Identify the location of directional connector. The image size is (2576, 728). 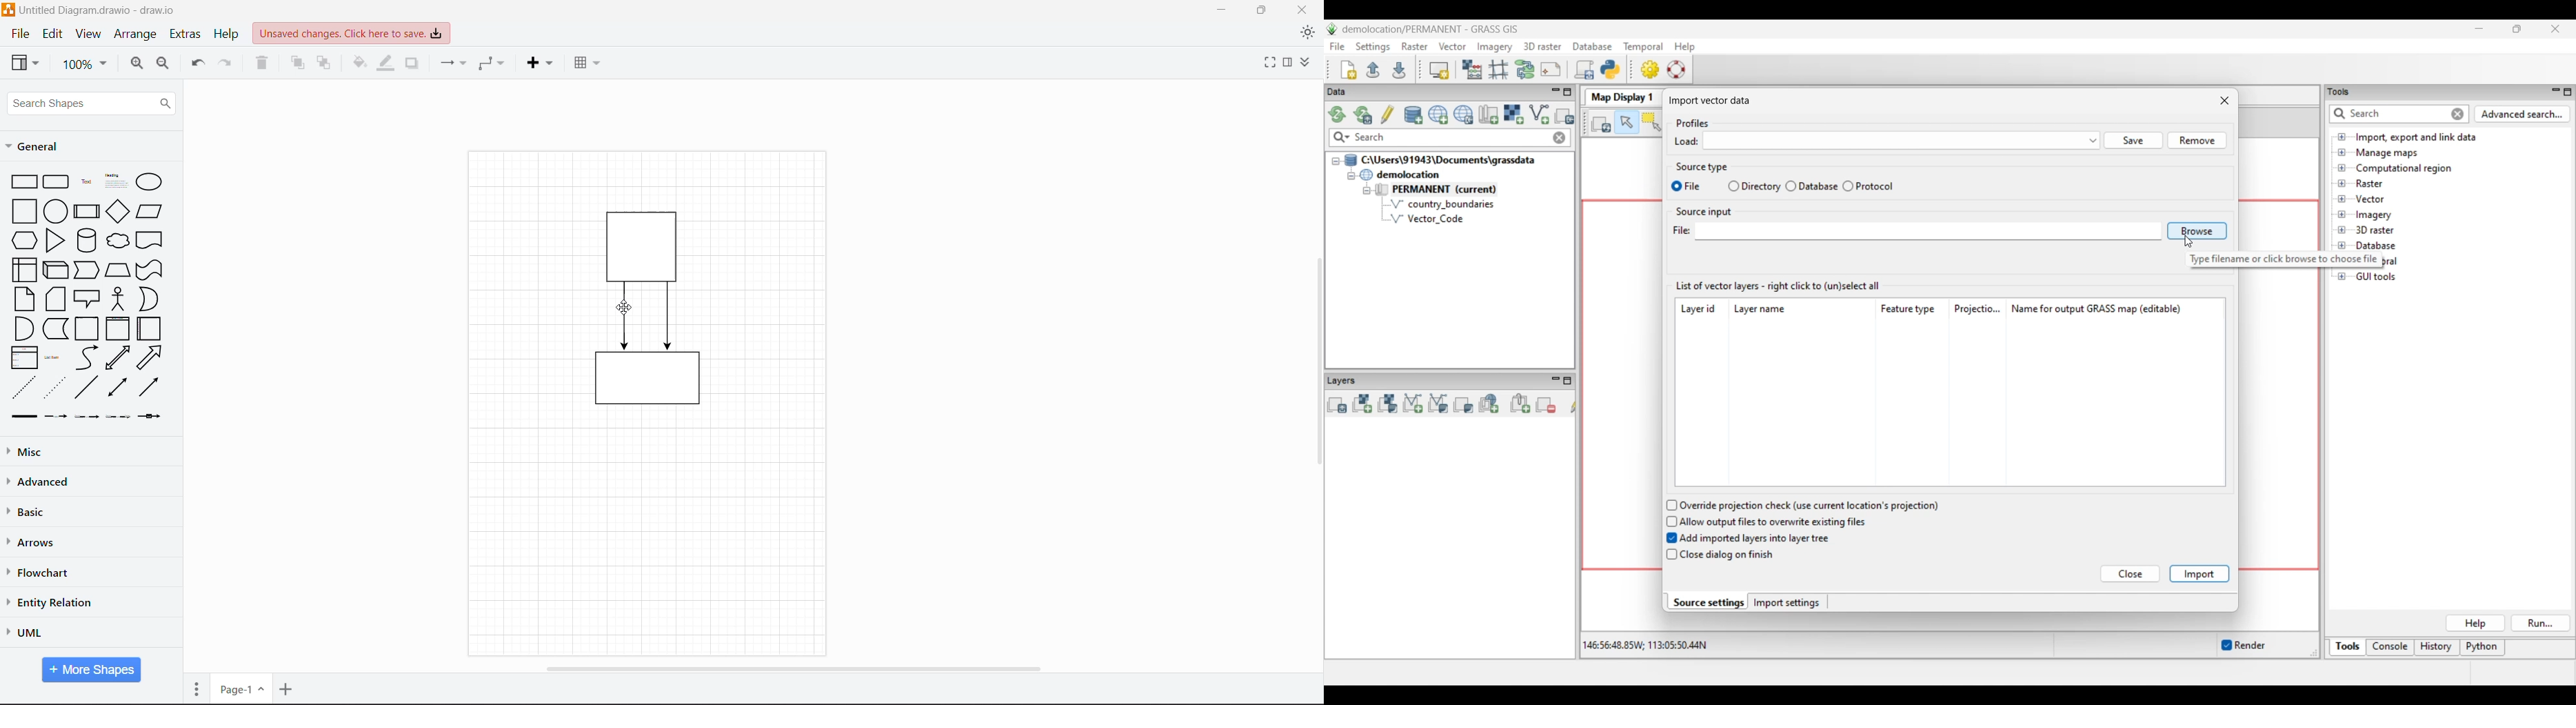
(148, 387).